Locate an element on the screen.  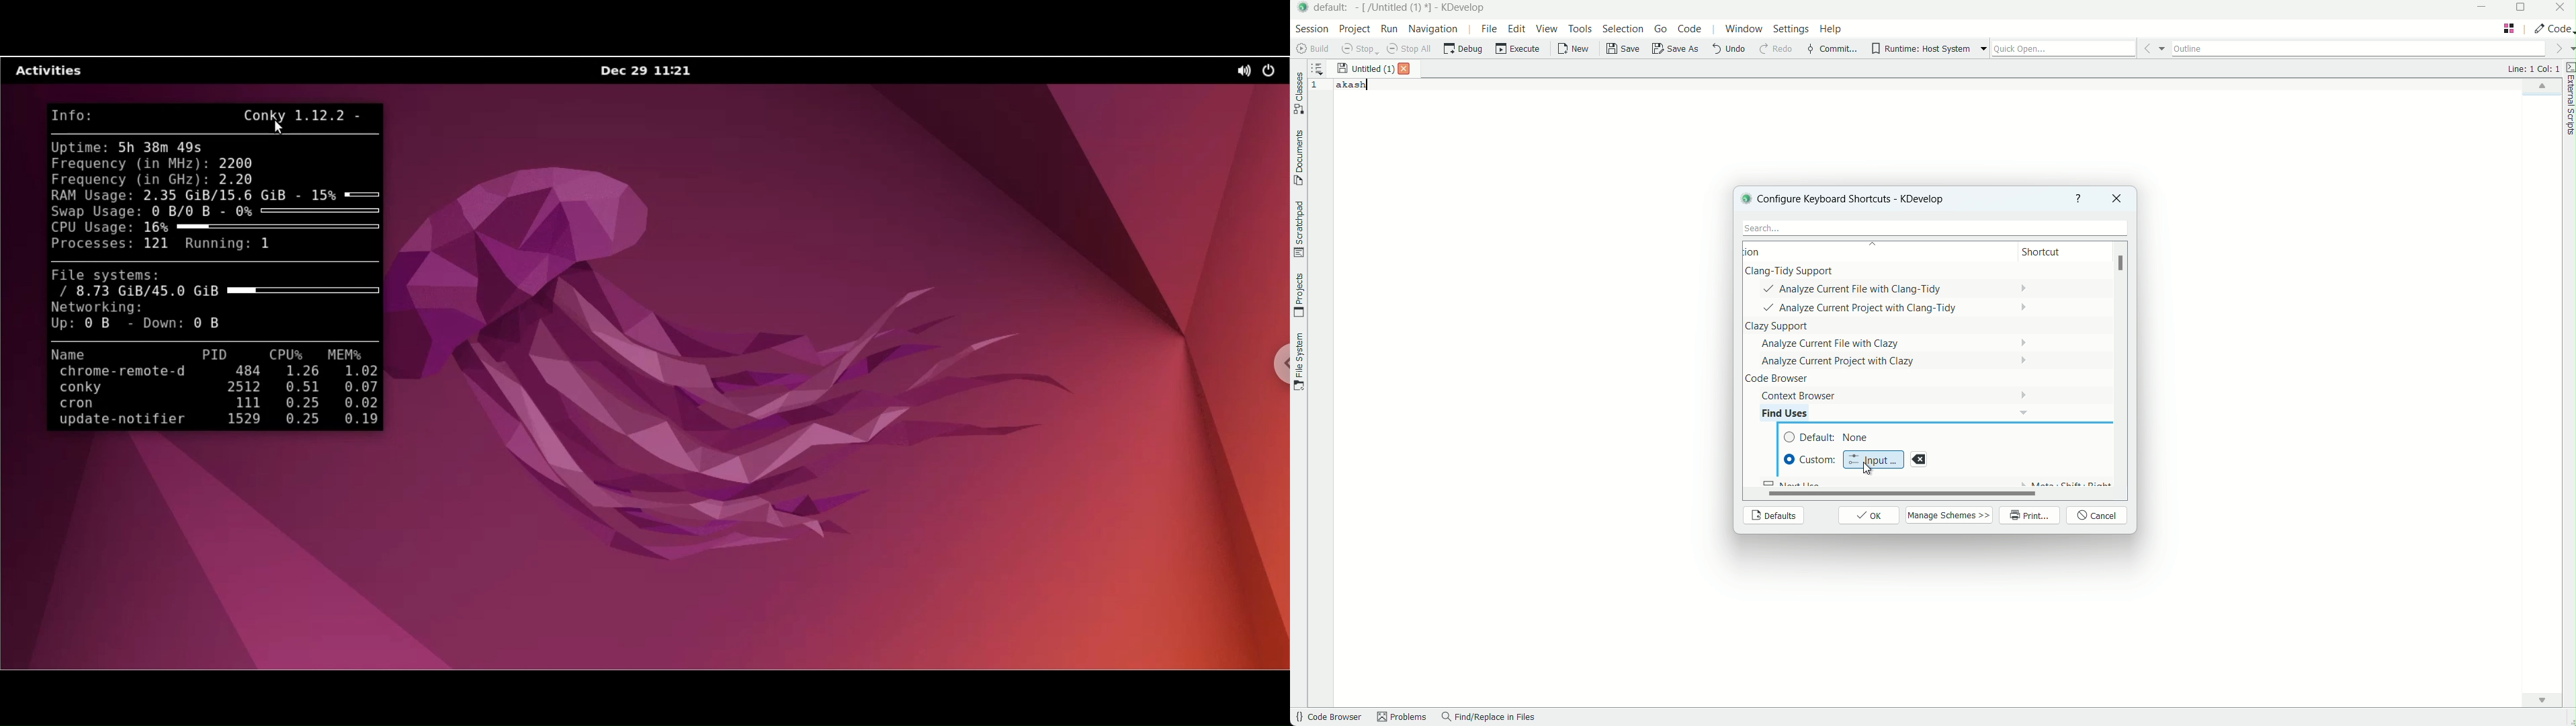
project menu is located at coordinates (1354, 29).